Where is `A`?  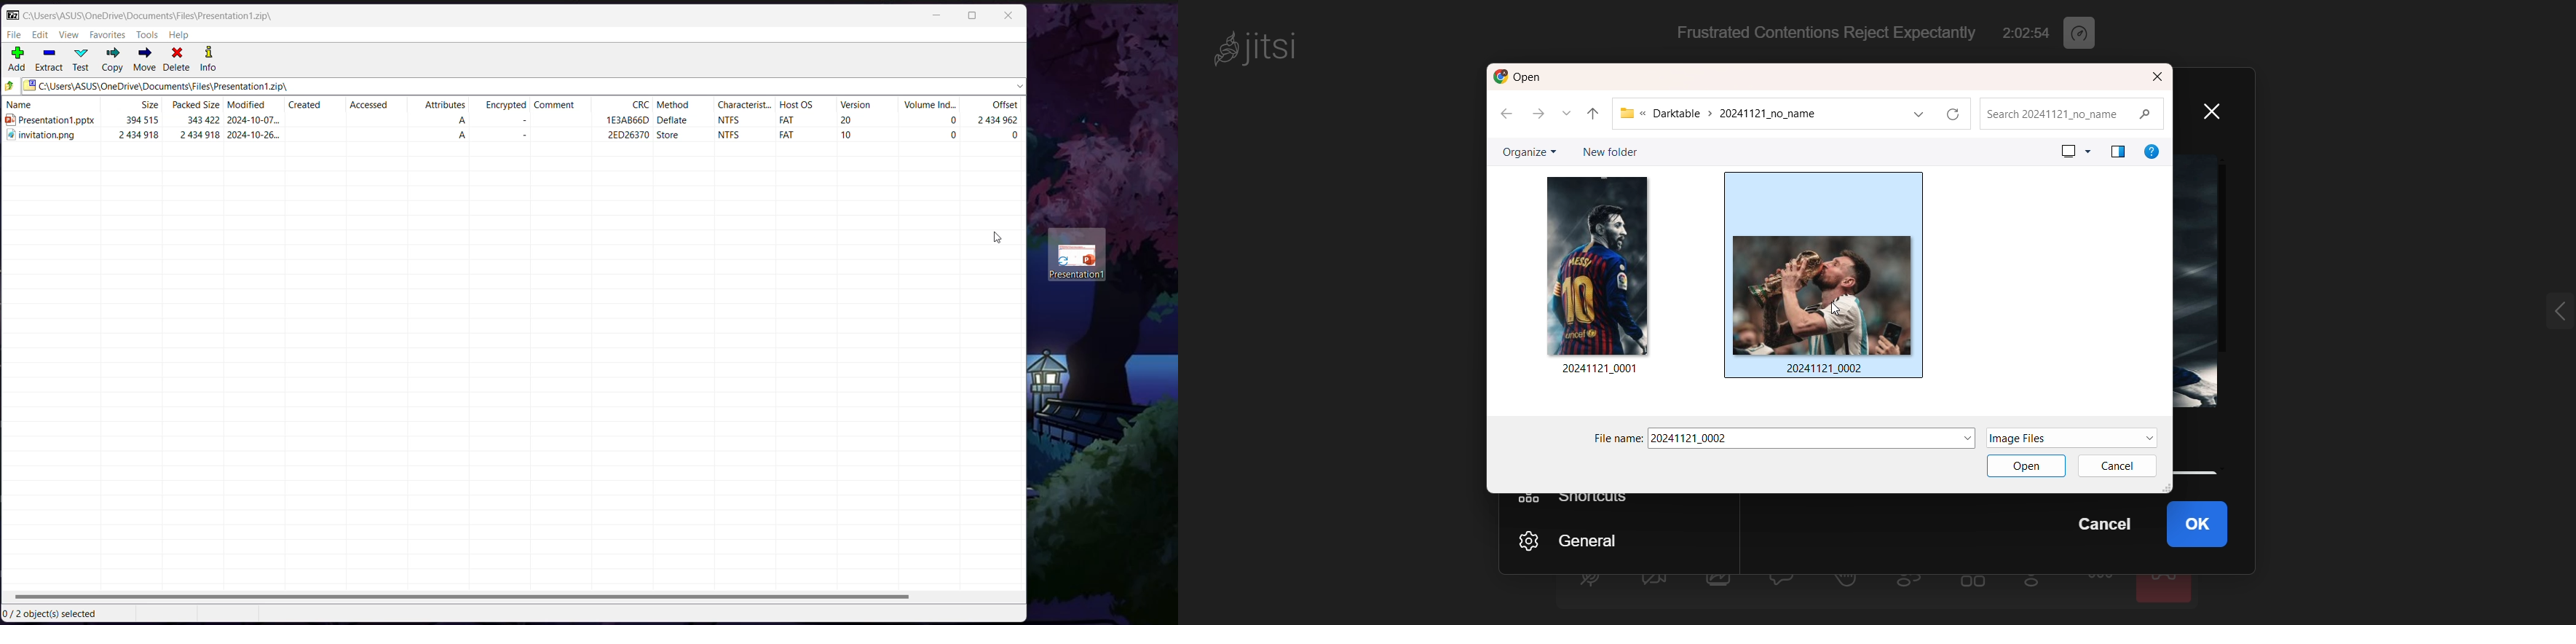 A is located at coordinates (469, 137).